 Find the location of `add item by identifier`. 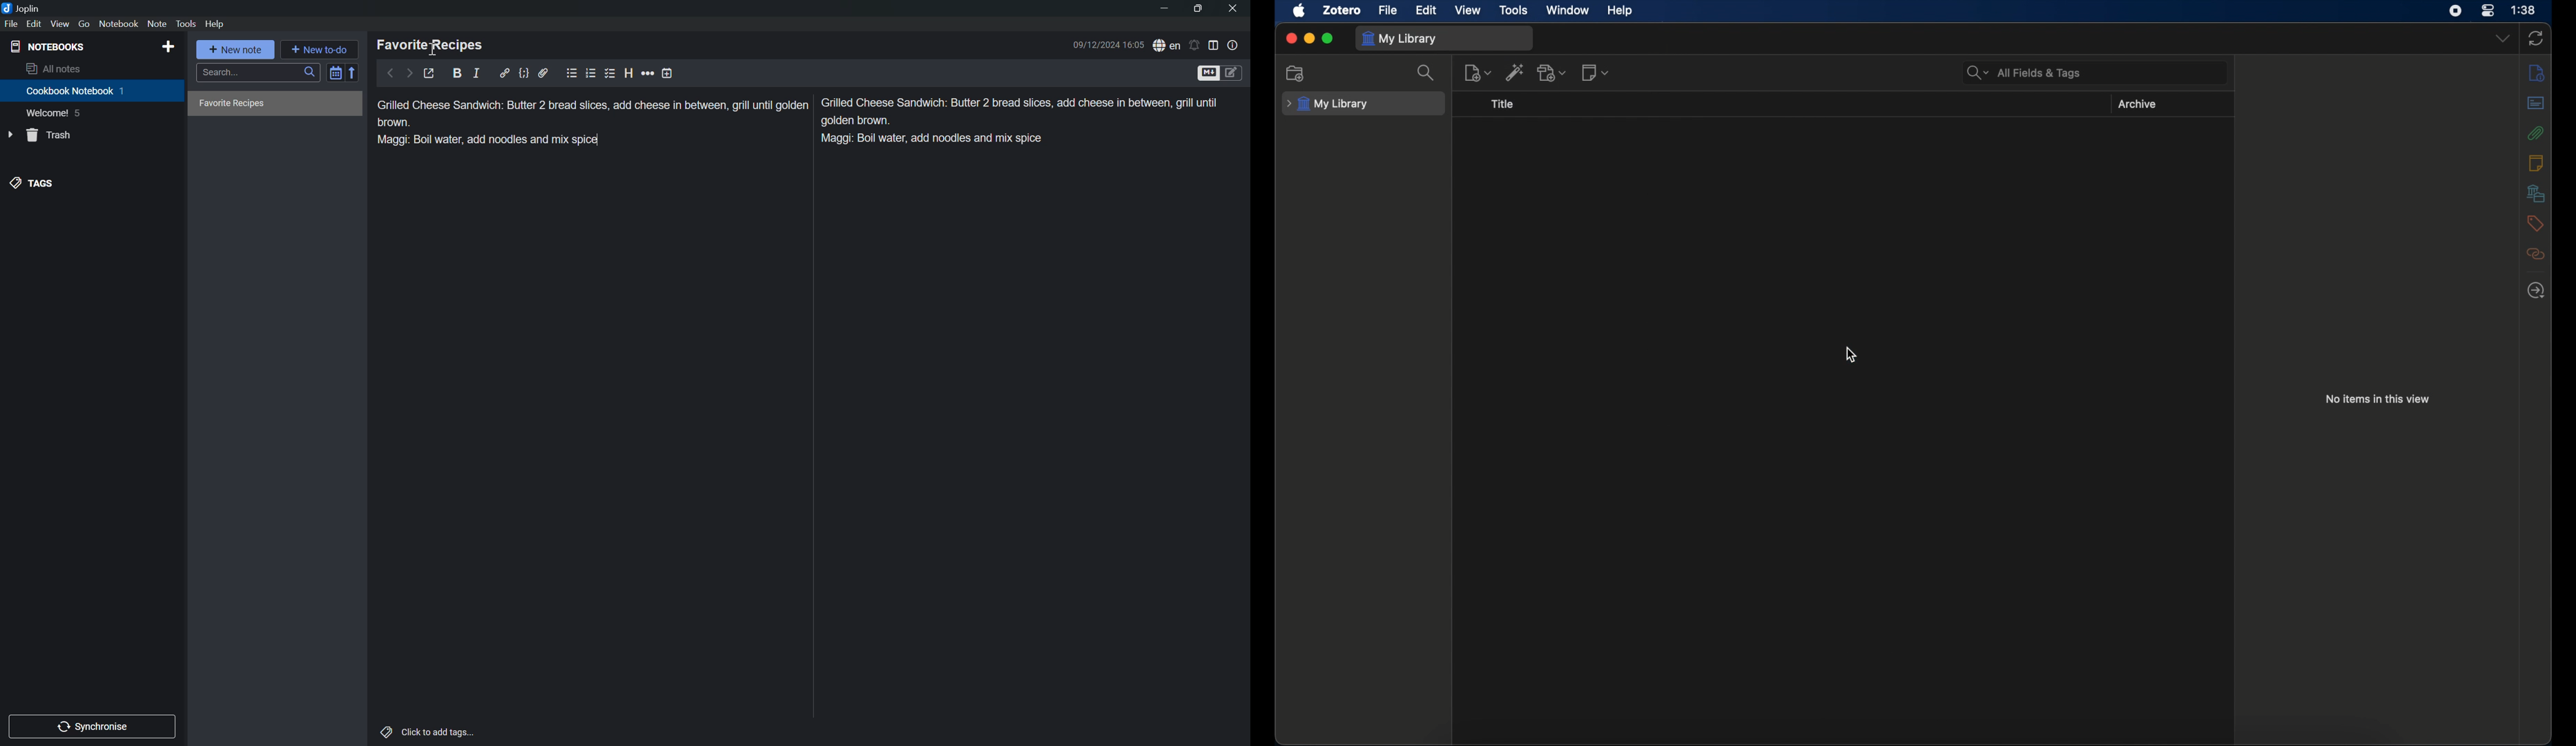

add item by identifier is located at coordinates (1515, 72).